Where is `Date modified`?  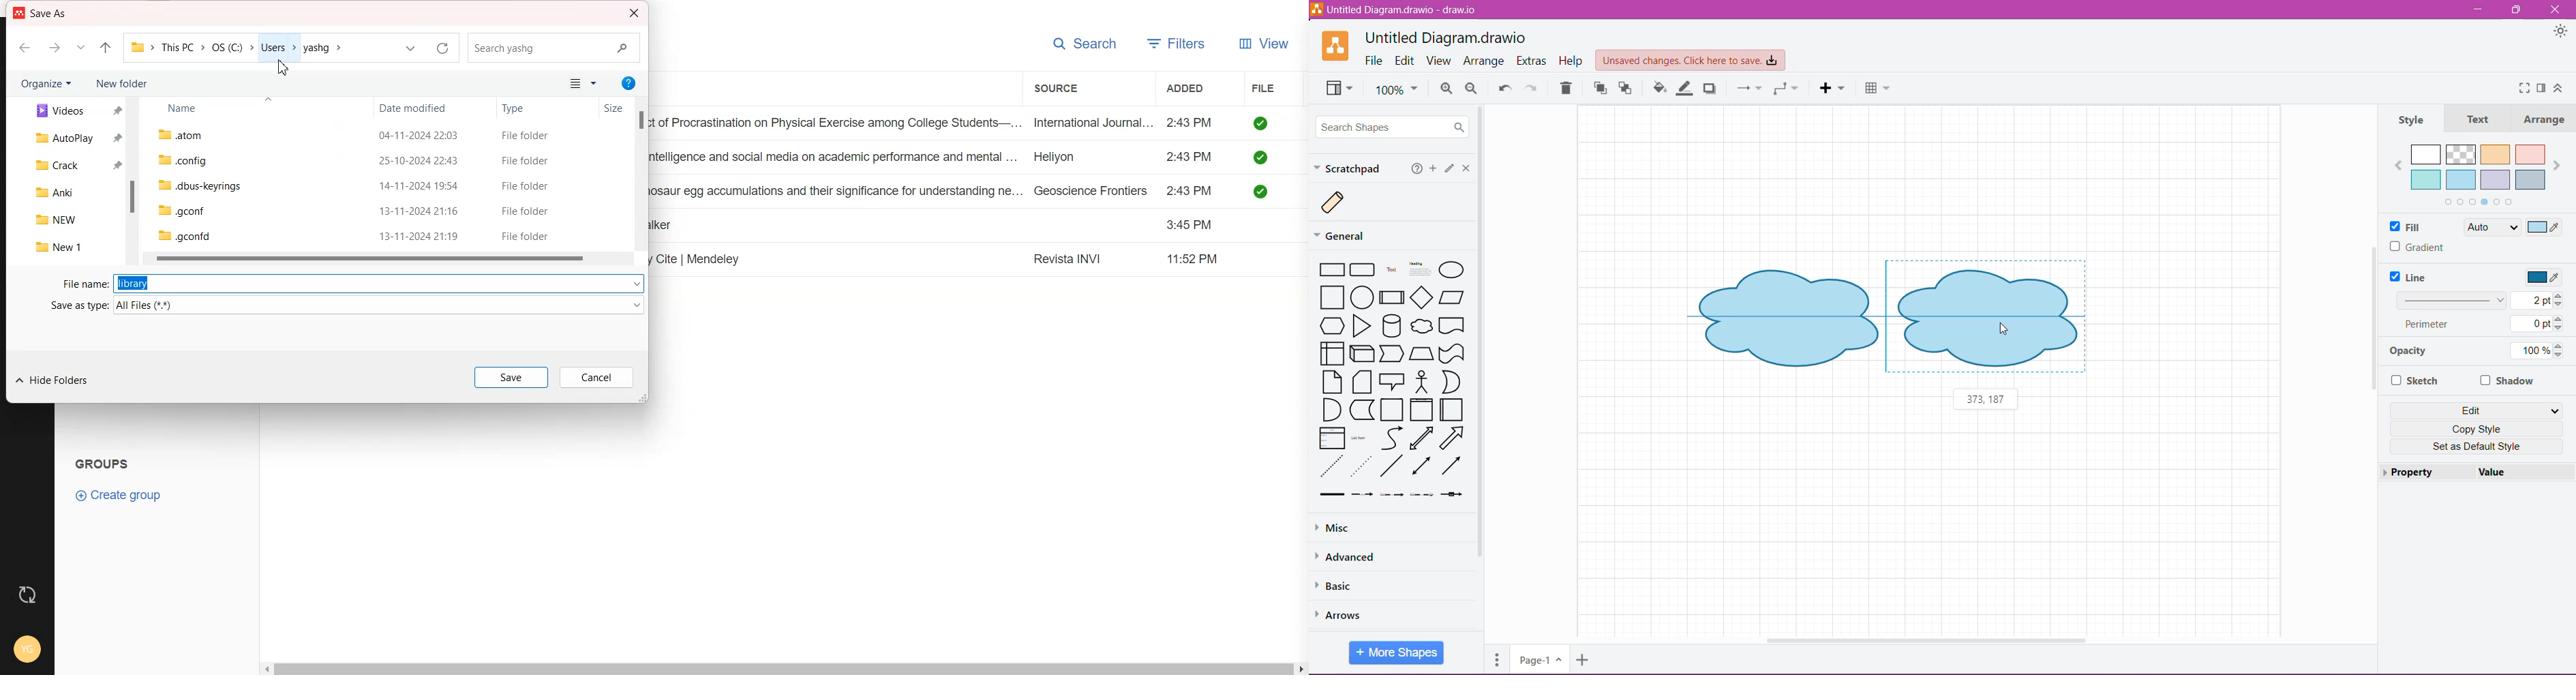 Date modified is located at coordinates (424, 108).